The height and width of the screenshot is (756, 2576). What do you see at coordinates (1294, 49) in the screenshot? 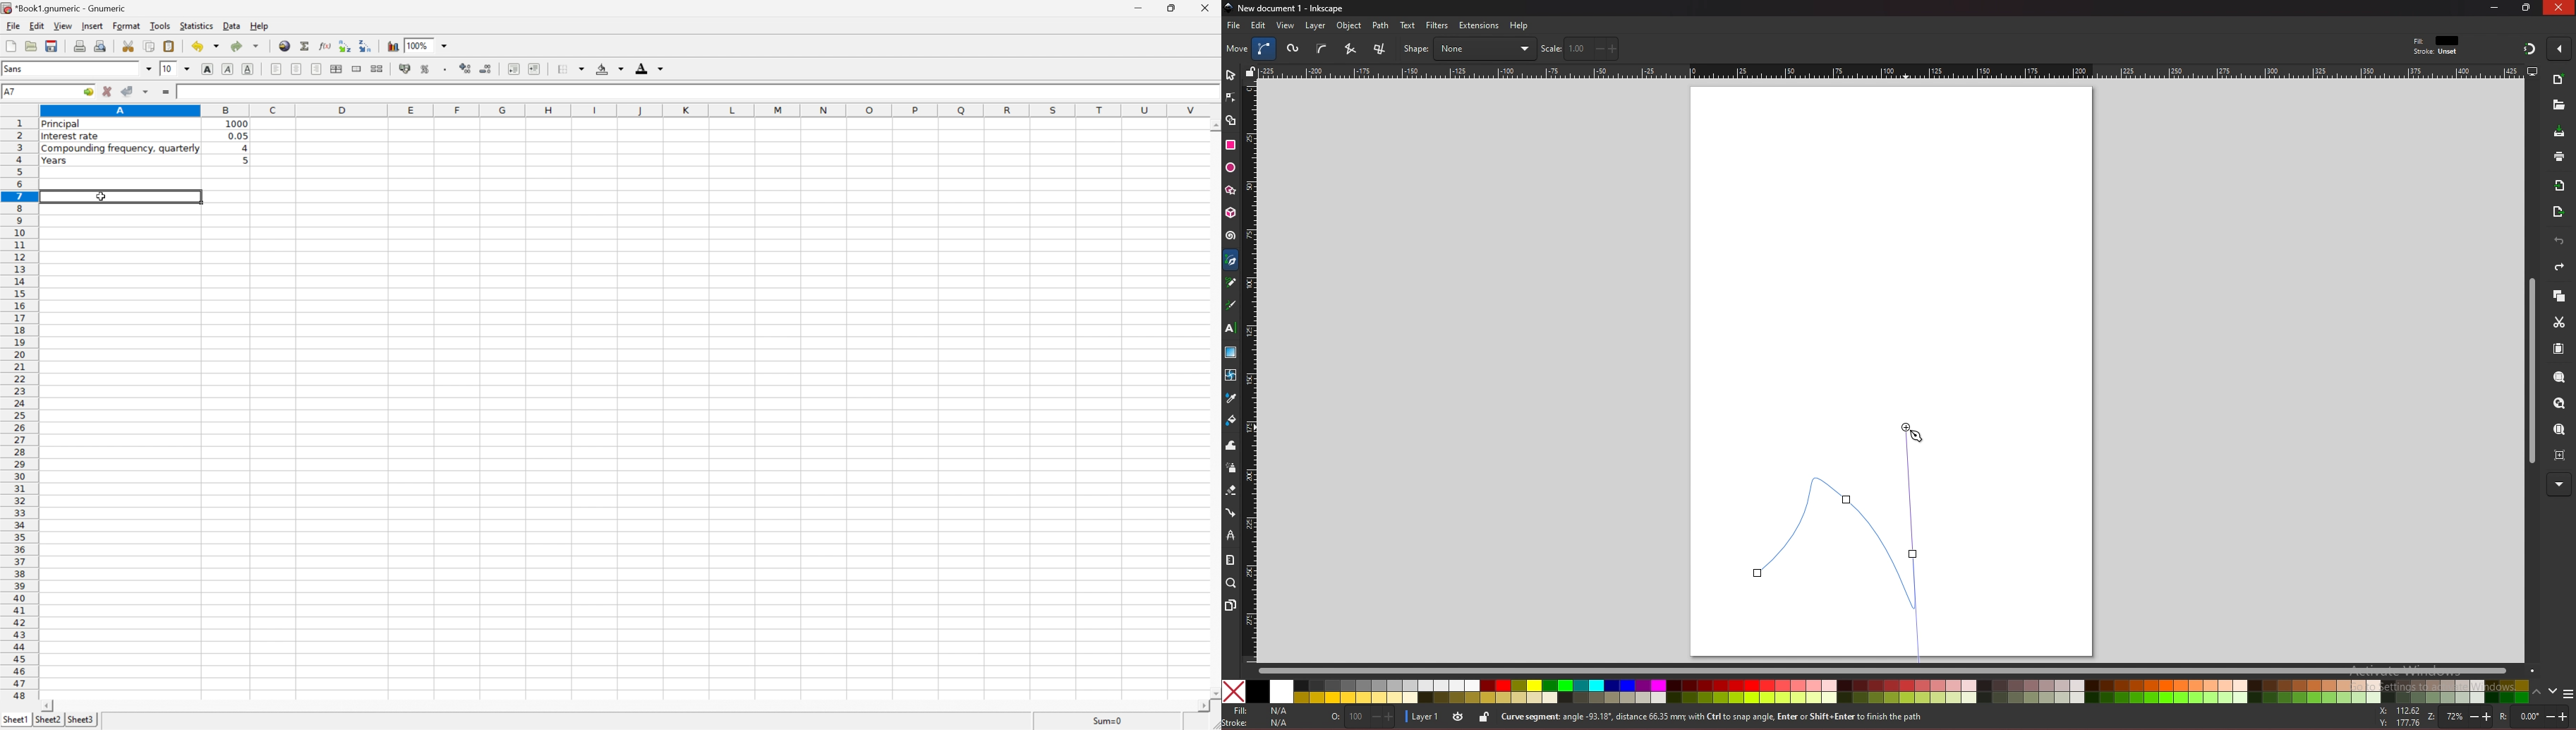
I see `spiro path` at bounding box center [1294, 49].